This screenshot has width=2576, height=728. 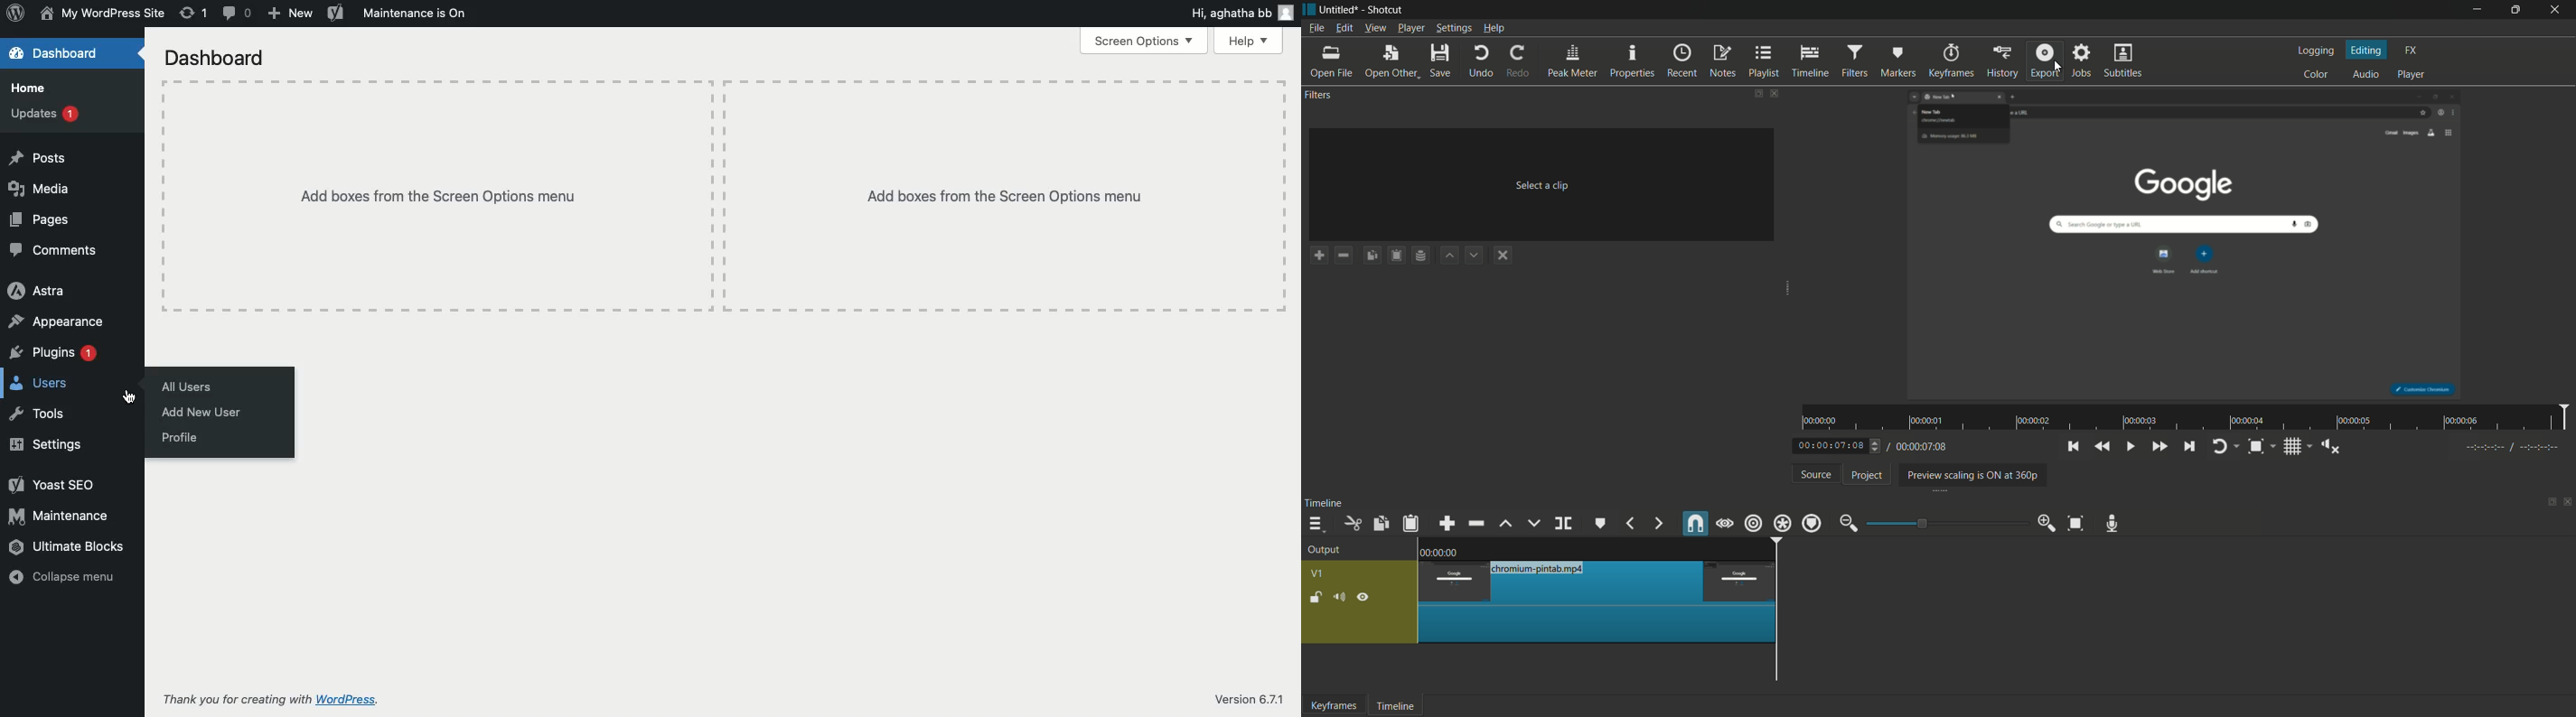 I want to click on Help, so click(x=1248, y=42).